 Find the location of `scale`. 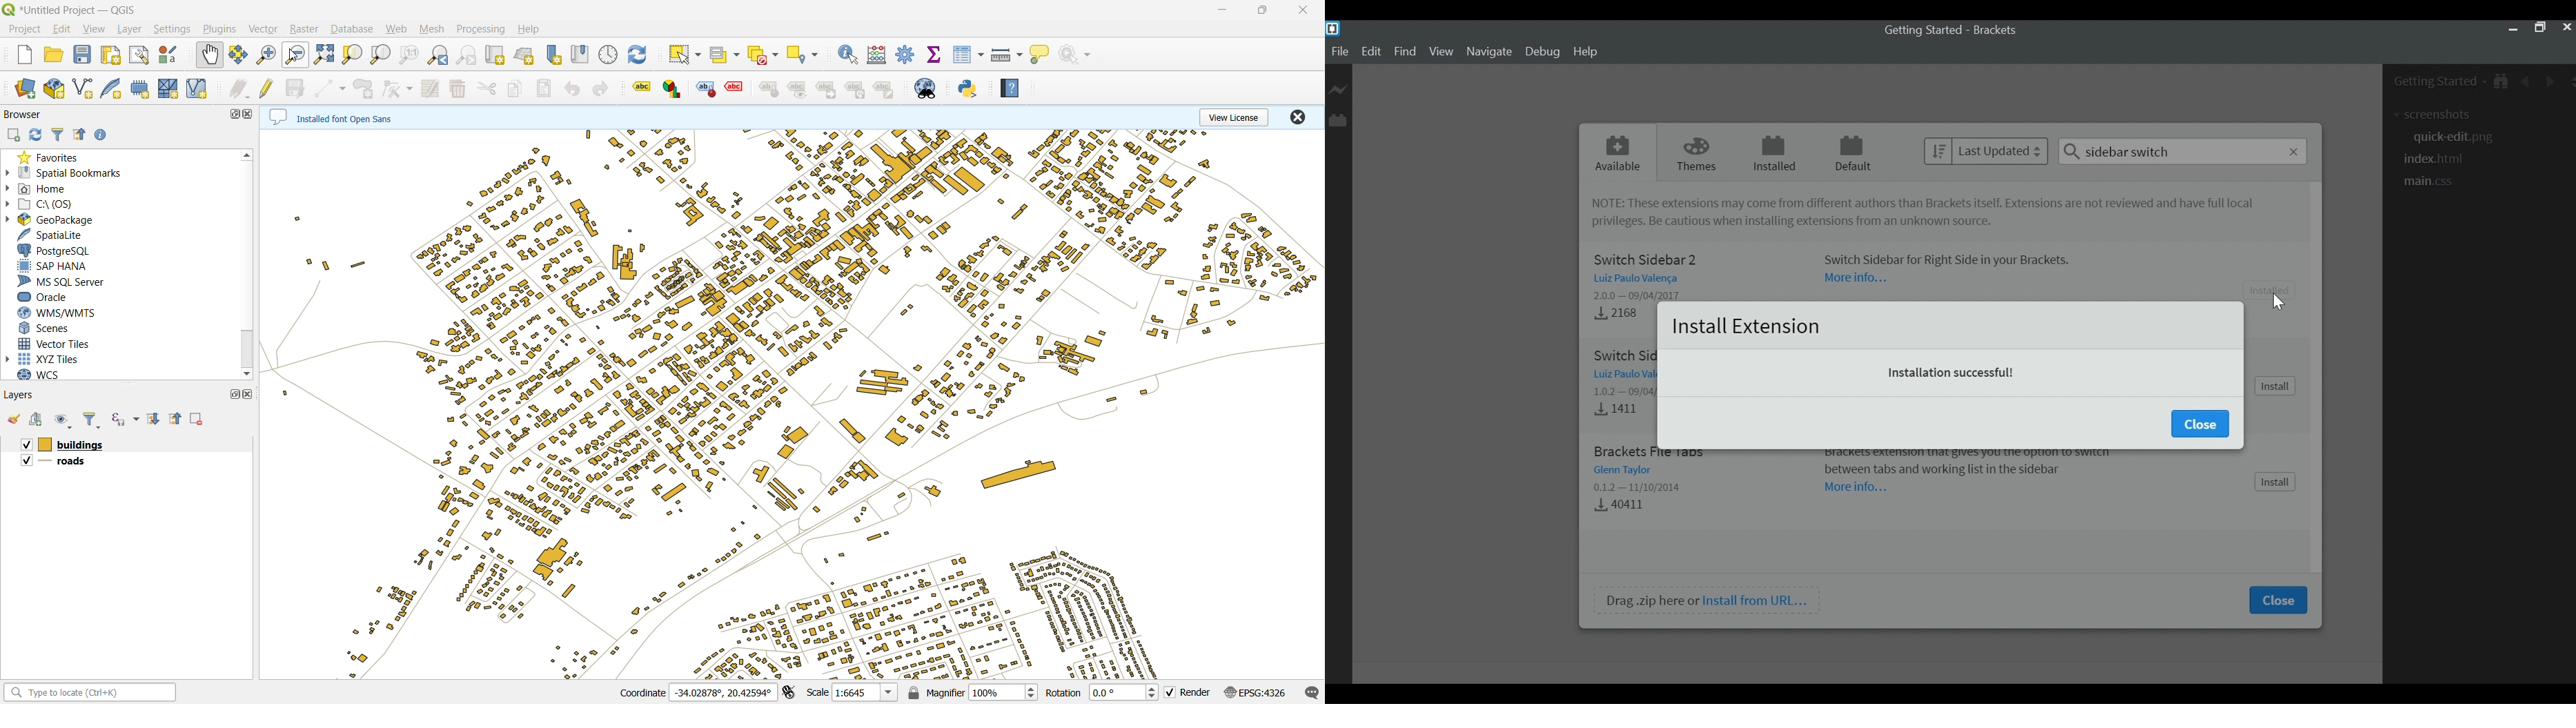

scale is located at coordinates (852, 692).